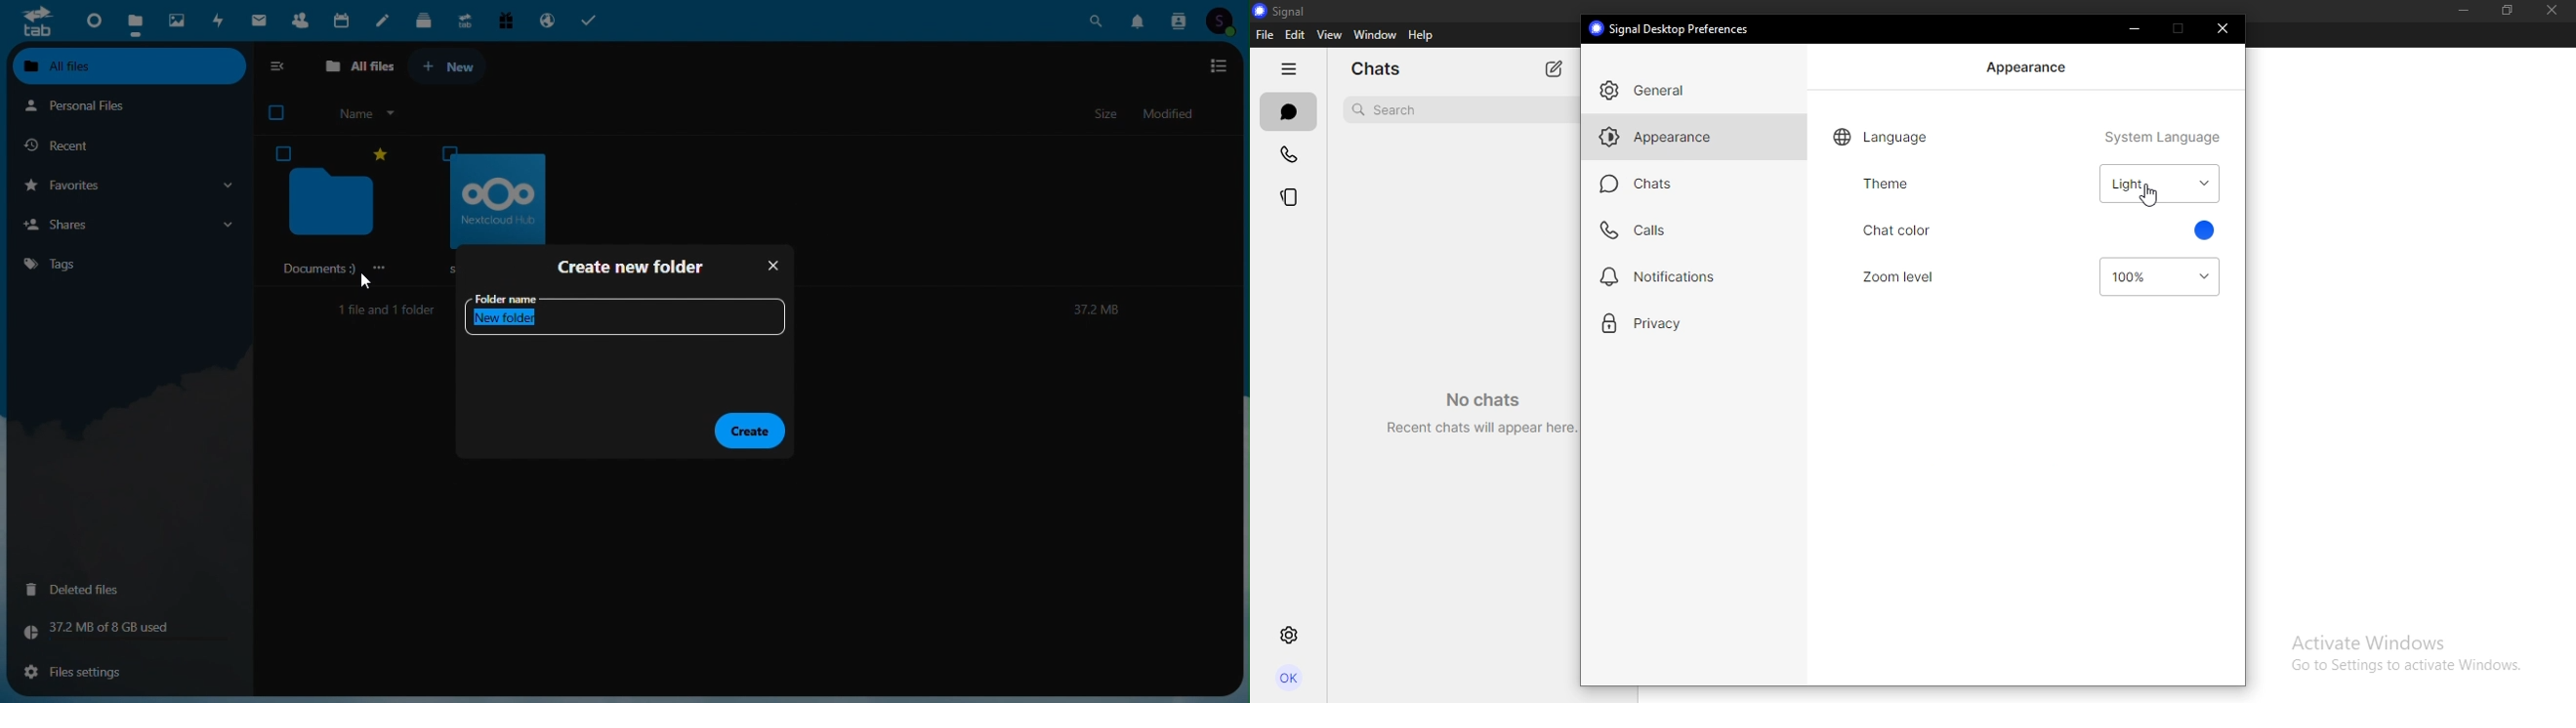 This screenshot has height=728, width=2576. Describe the element at coordinates (1100, 310) in the screenshot. I see `372M8` at that location.